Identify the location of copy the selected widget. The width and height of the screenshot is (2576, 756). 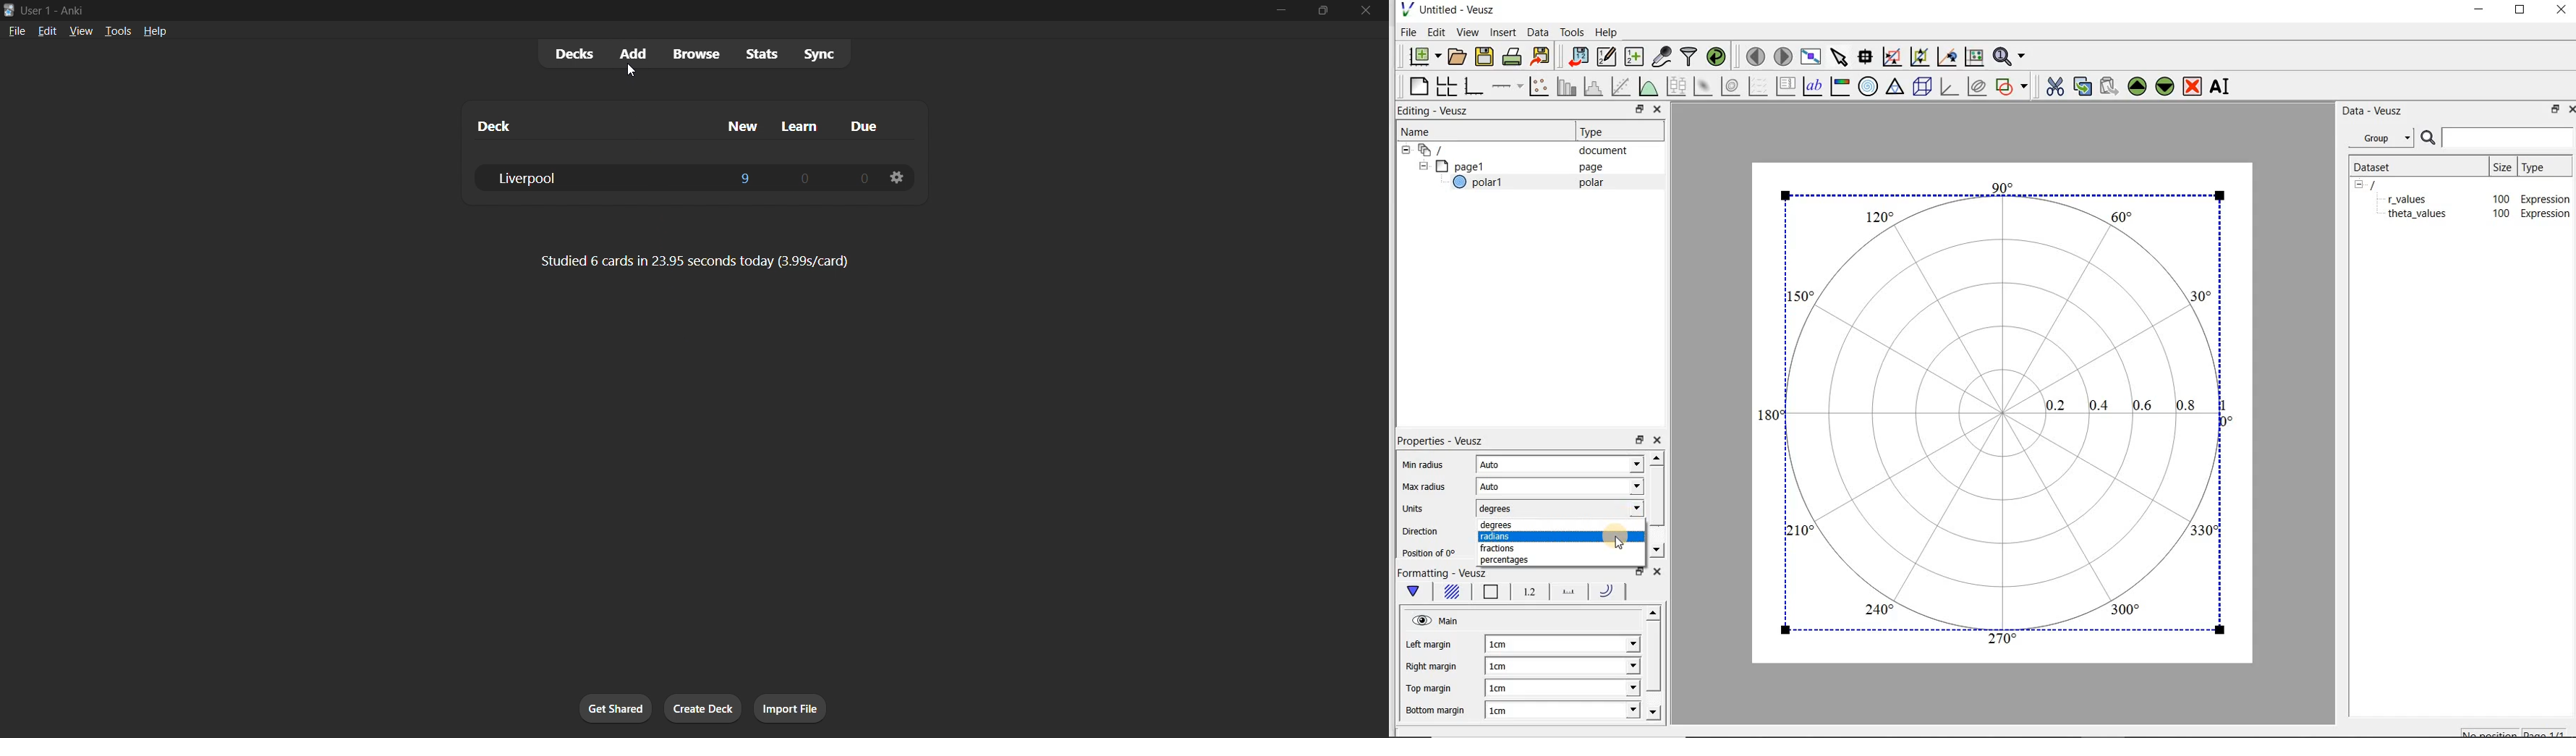
(2084, 86).